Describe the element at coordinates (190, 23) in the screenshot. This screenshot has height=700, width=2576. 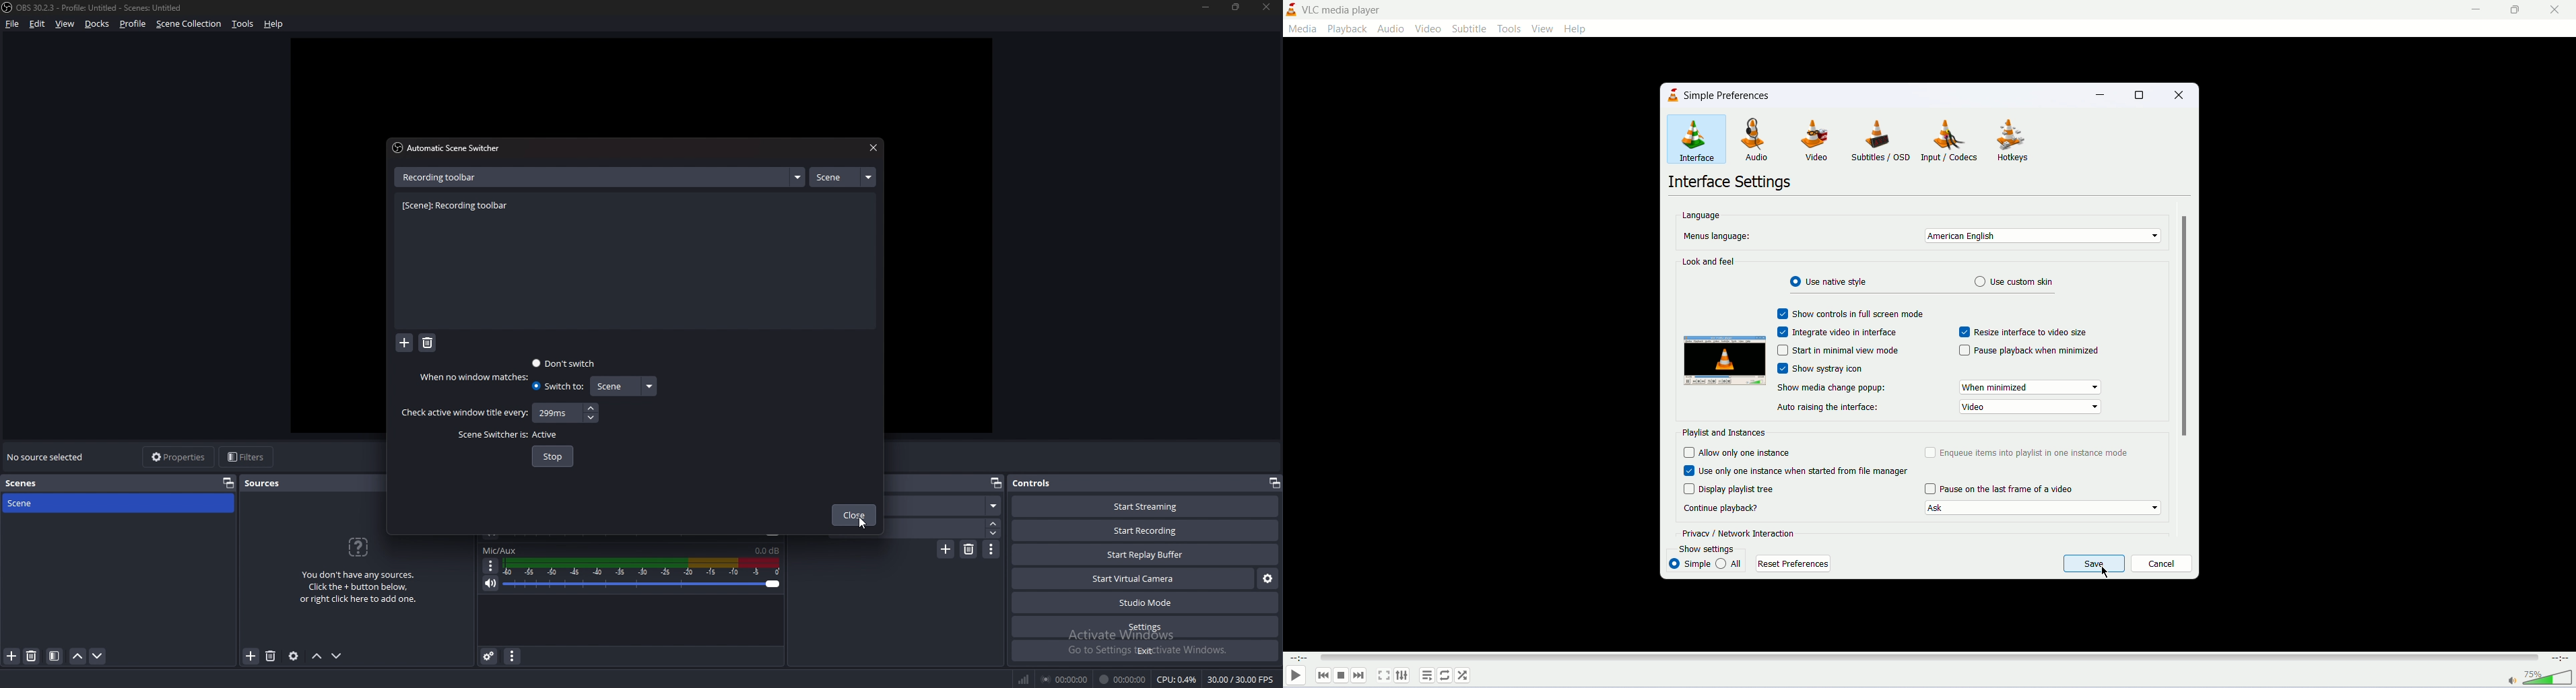
I see `scene collection` at that location.